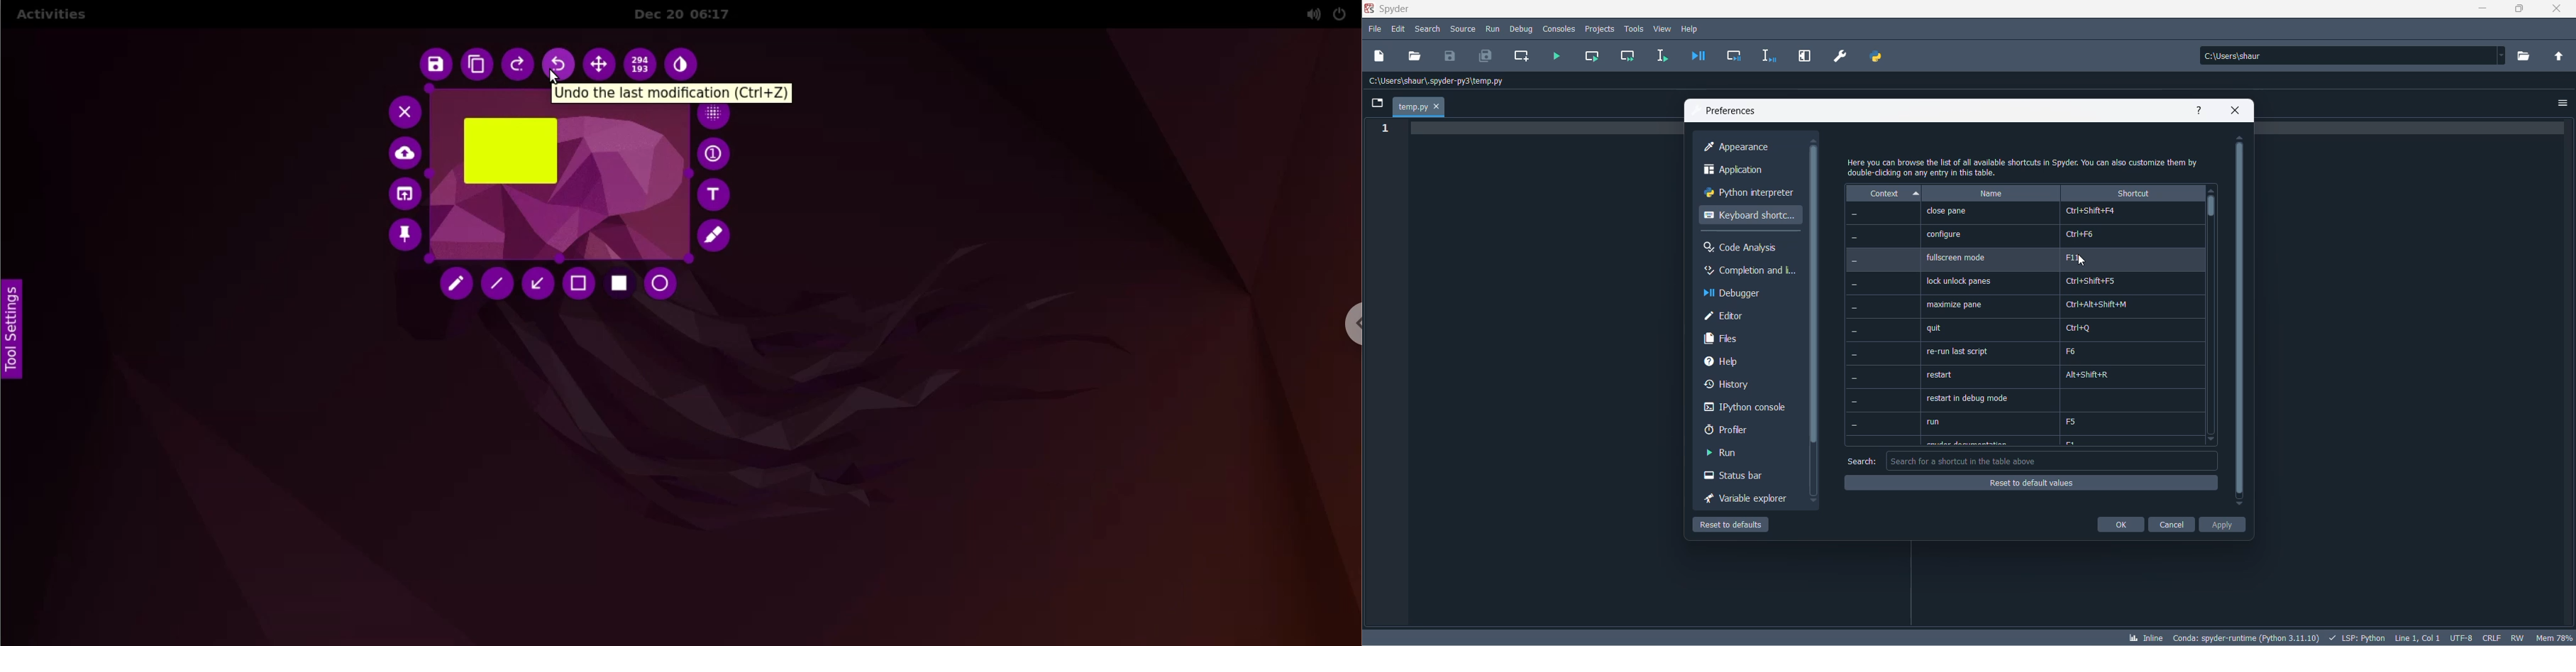 This screenshot has height=672, width=2576. What do you see at coordinates (1817, 295) in the screenshot?
I see `scrollbar` at bounding box center [1817, 295].